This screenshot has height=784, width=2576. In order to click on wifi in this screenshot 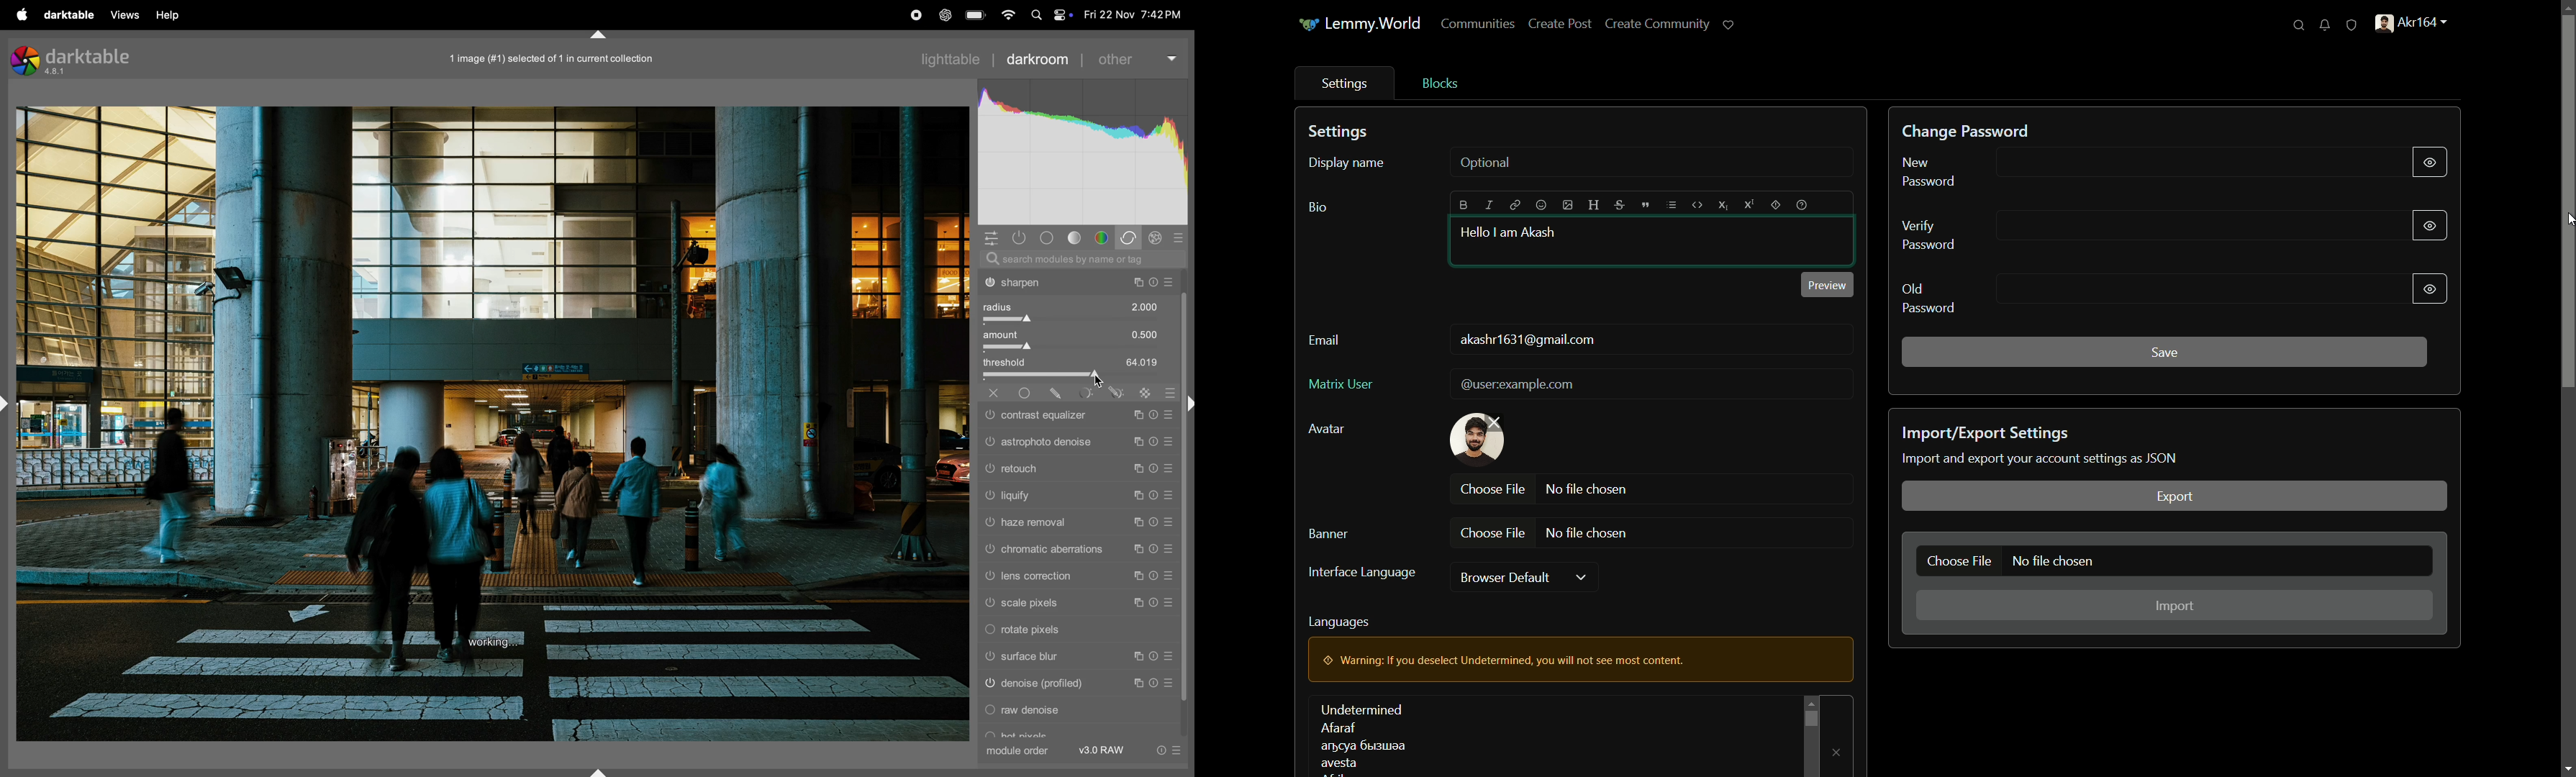, I will do `click(1008, 15)`.